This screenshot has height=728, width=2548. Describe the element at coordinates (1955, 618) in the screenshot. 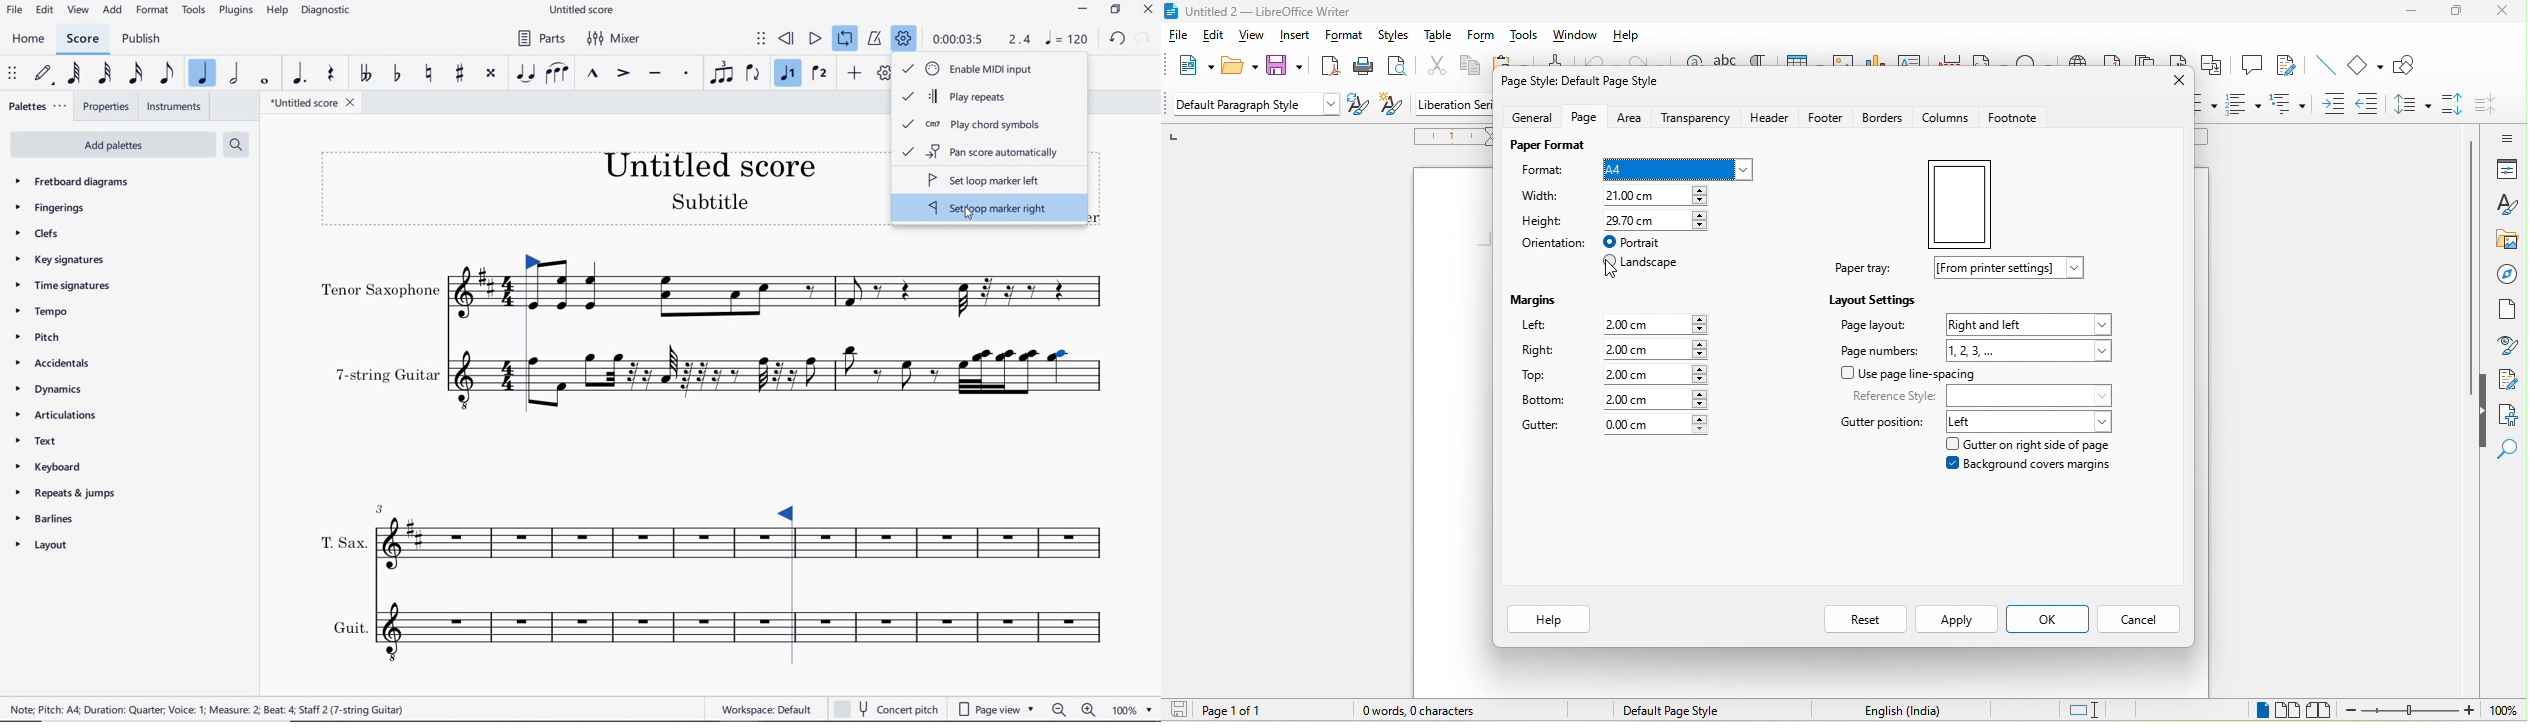

I see `apply` at that location.